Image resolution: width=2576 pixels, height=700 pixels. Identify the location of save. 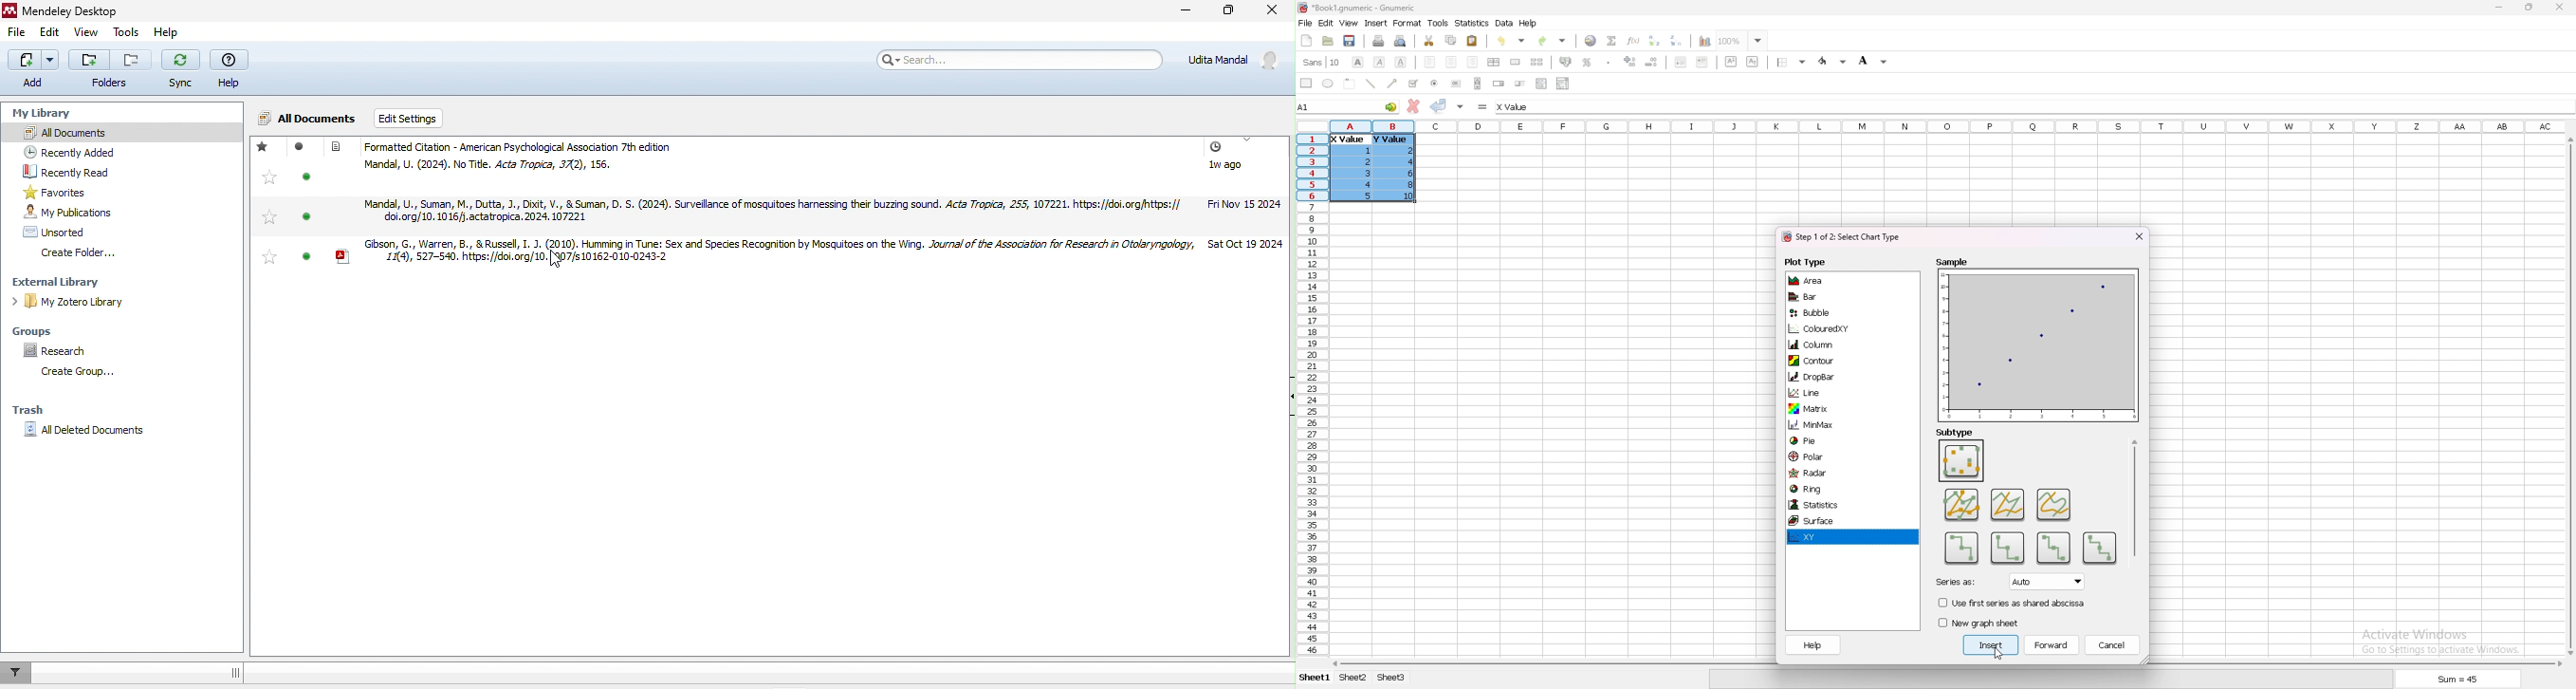
(1349, 41).